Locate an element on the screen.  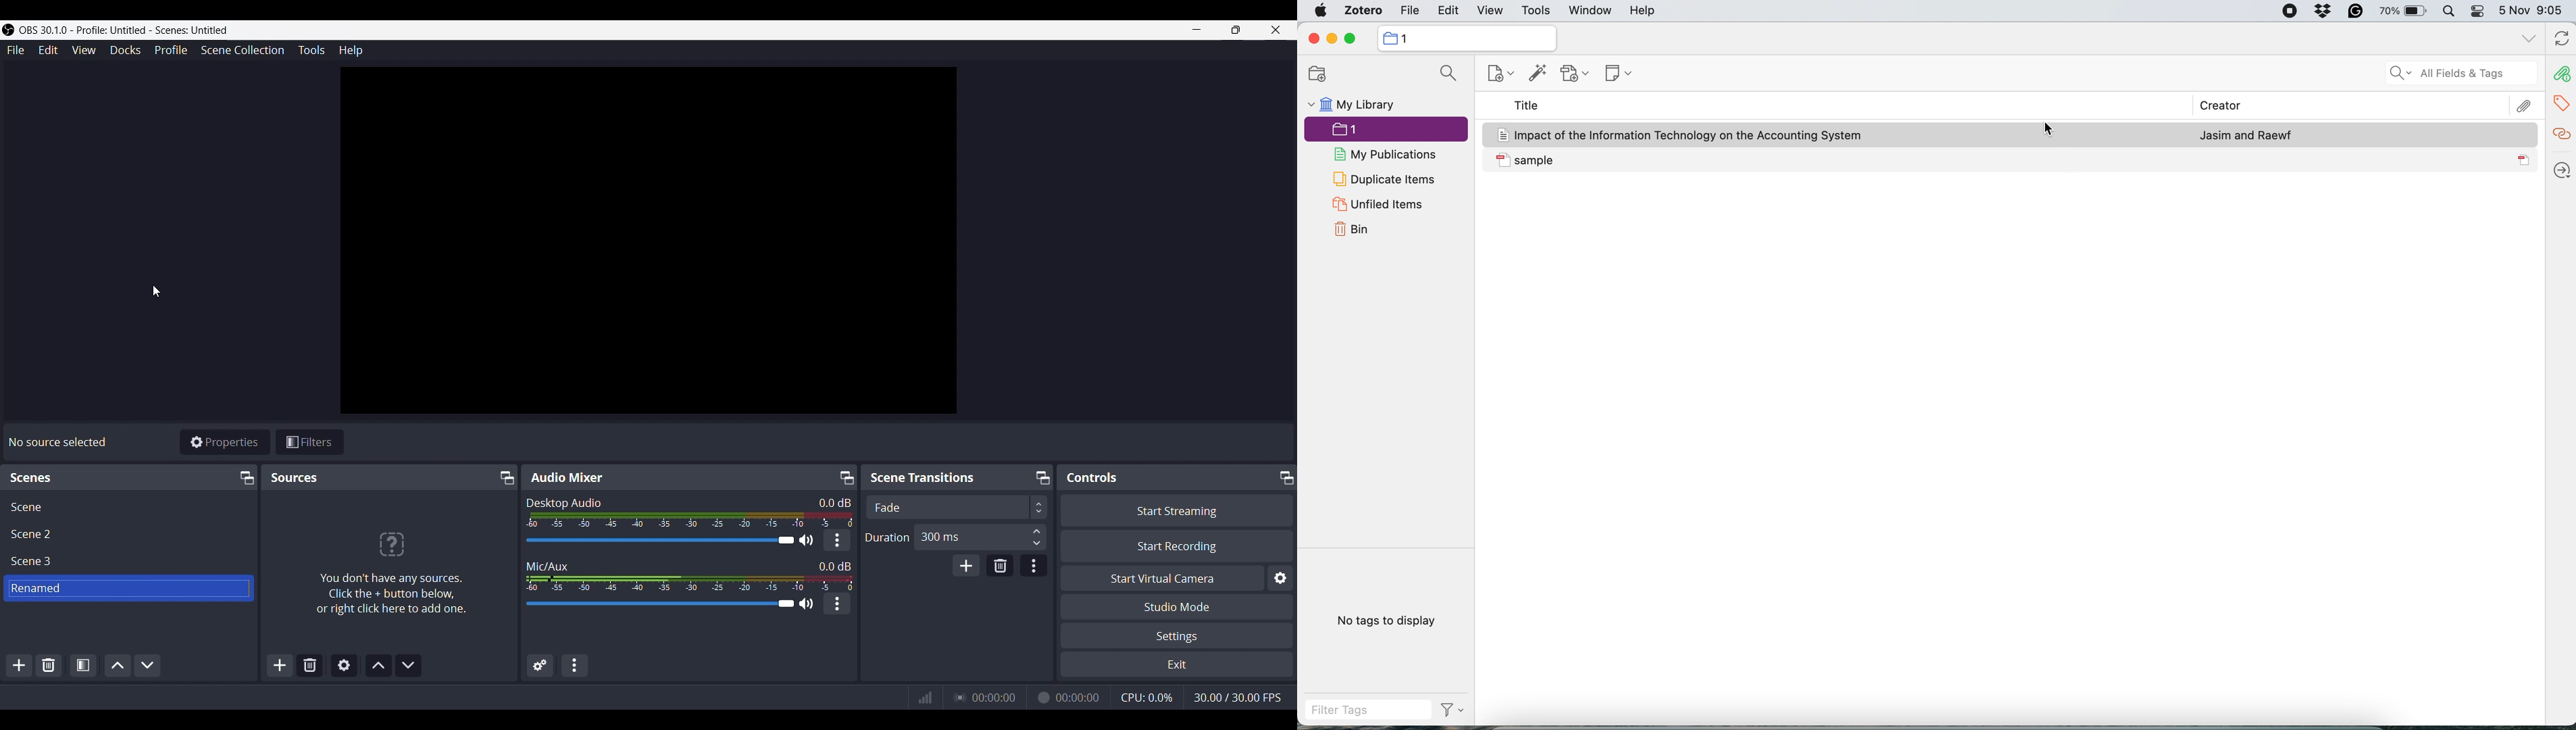
Add source is located at coordinates (280, 664).